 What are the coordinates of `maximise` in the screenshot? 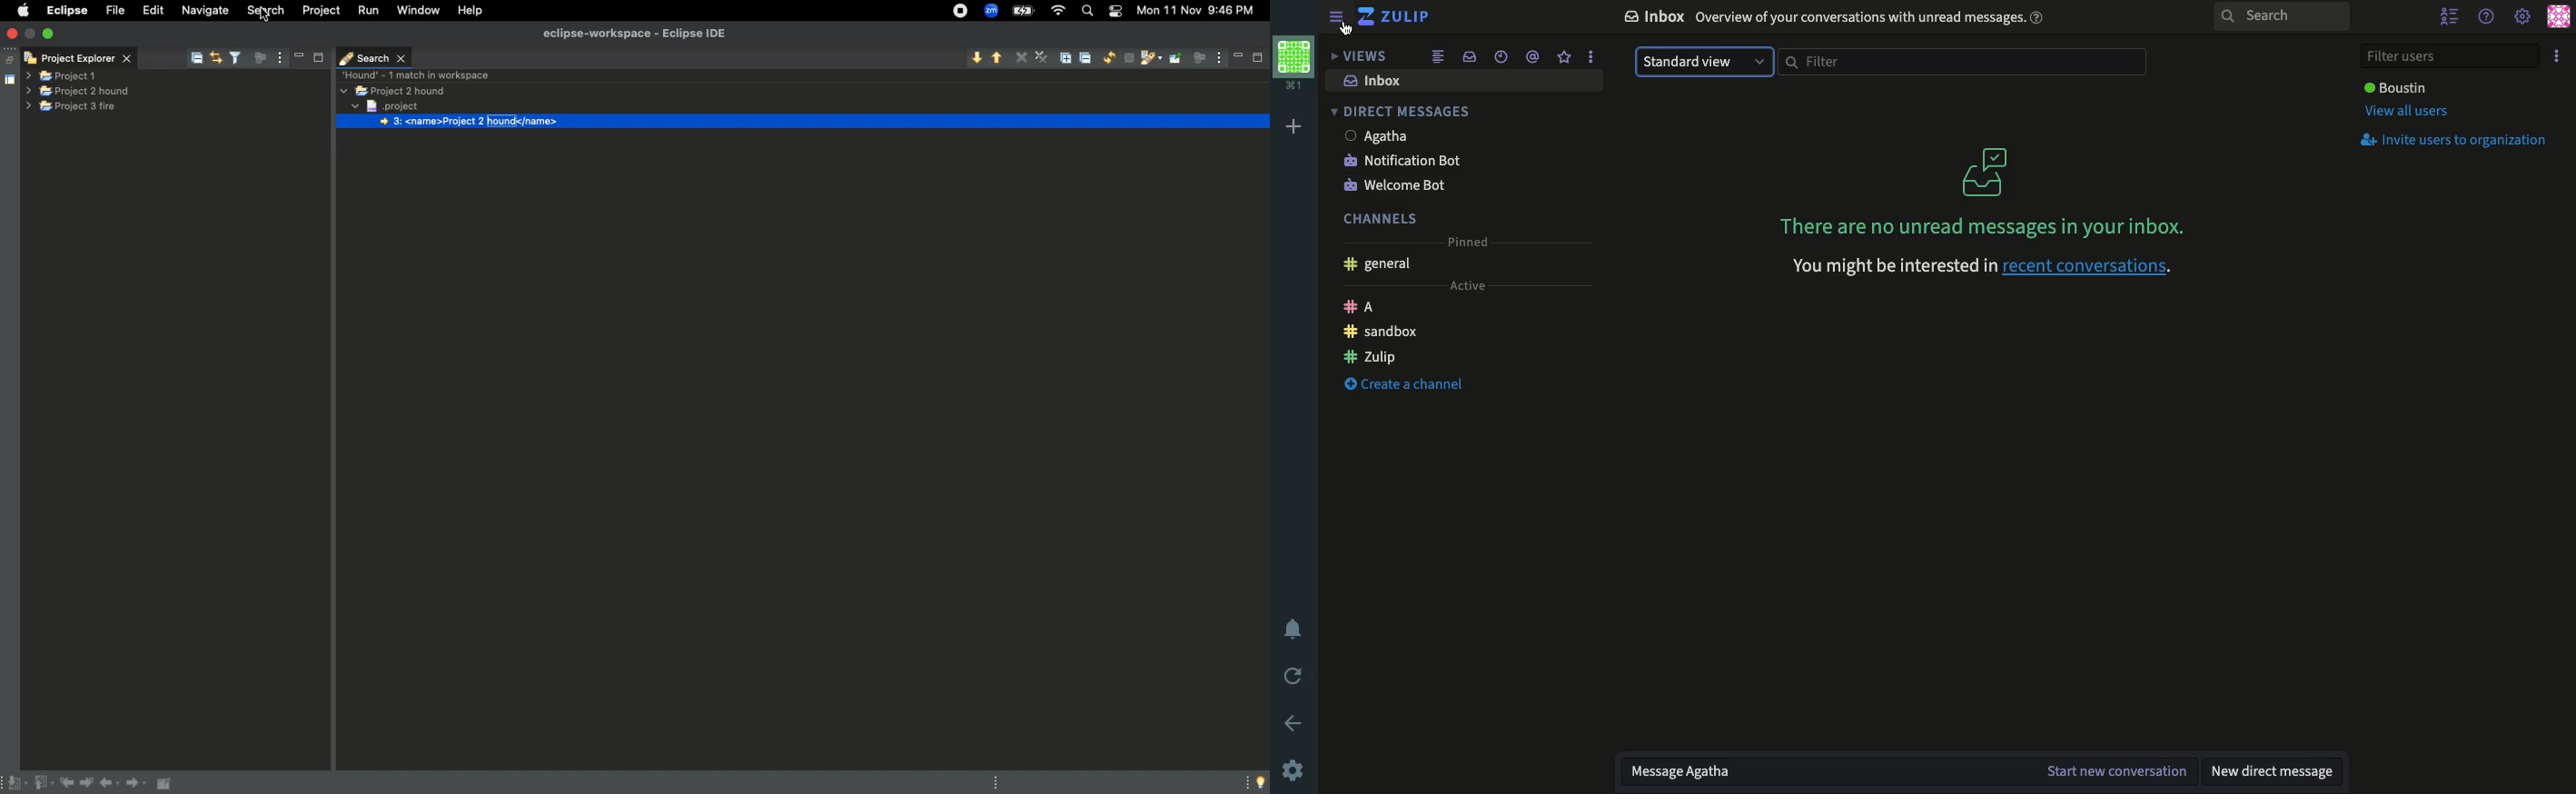 It's located at (318, 55).